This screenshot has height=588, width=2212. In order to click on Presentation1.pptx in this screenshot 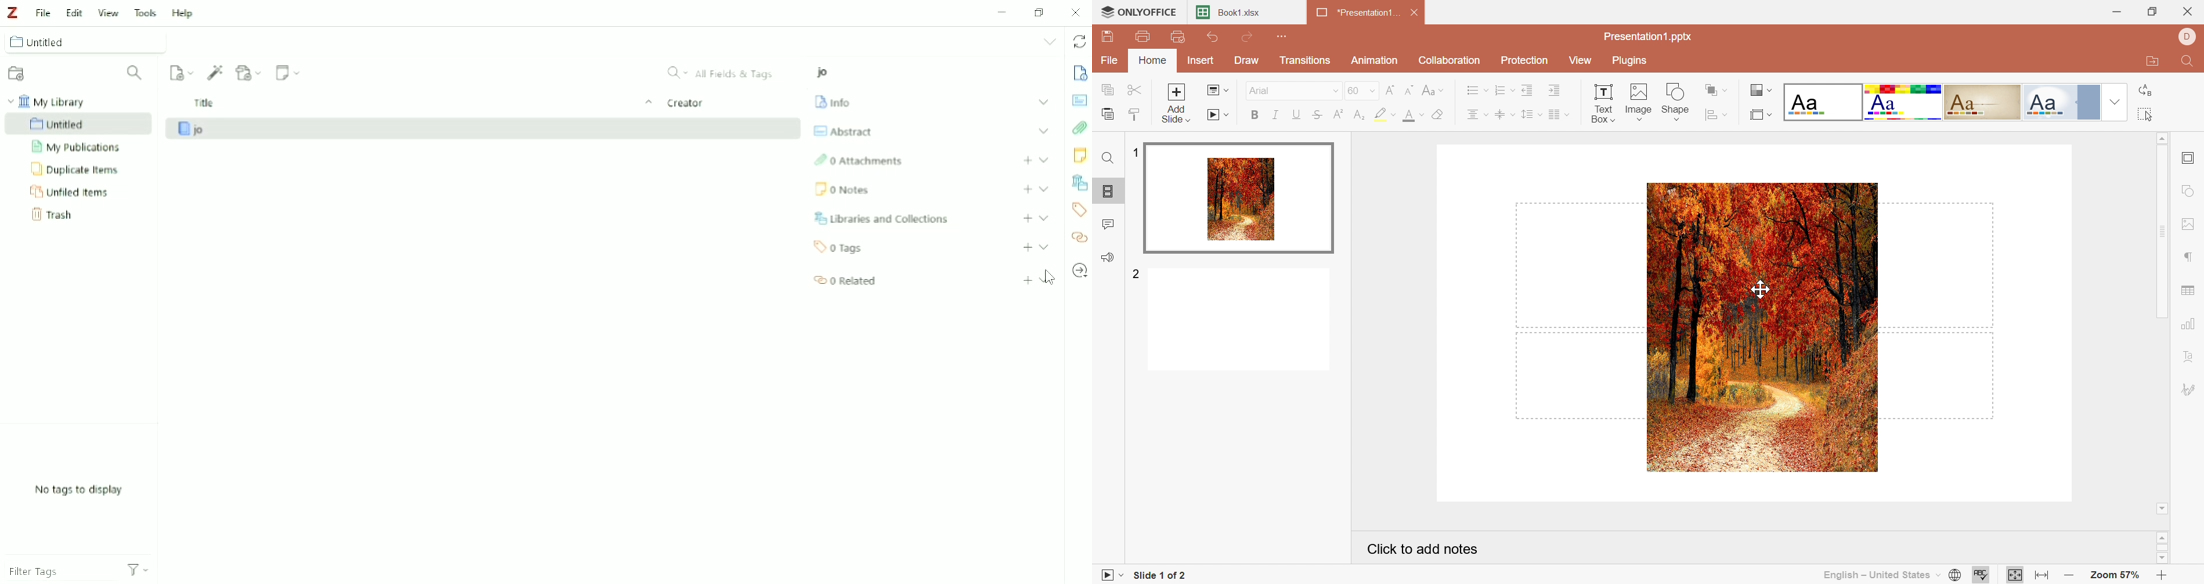, I will do `click(1648, 37)`.